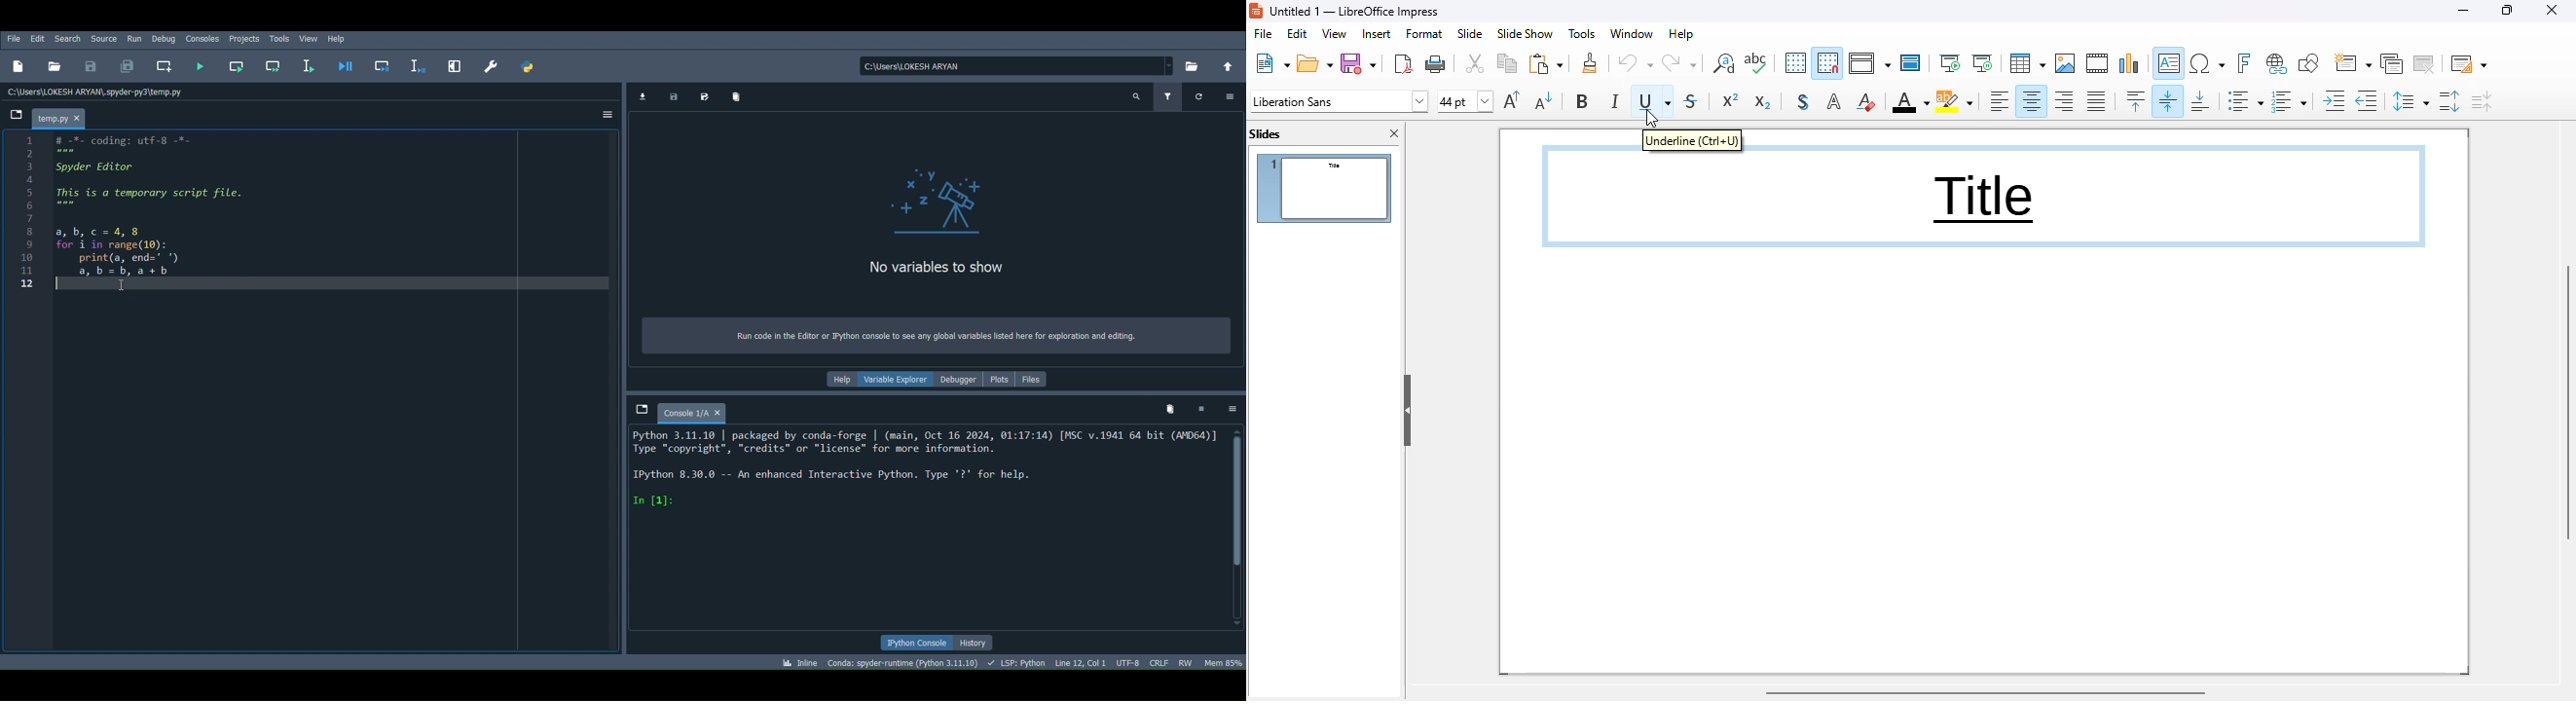  Describe the element at coordinates (1035, 380) in the screenshot. I see `Files` at that location.